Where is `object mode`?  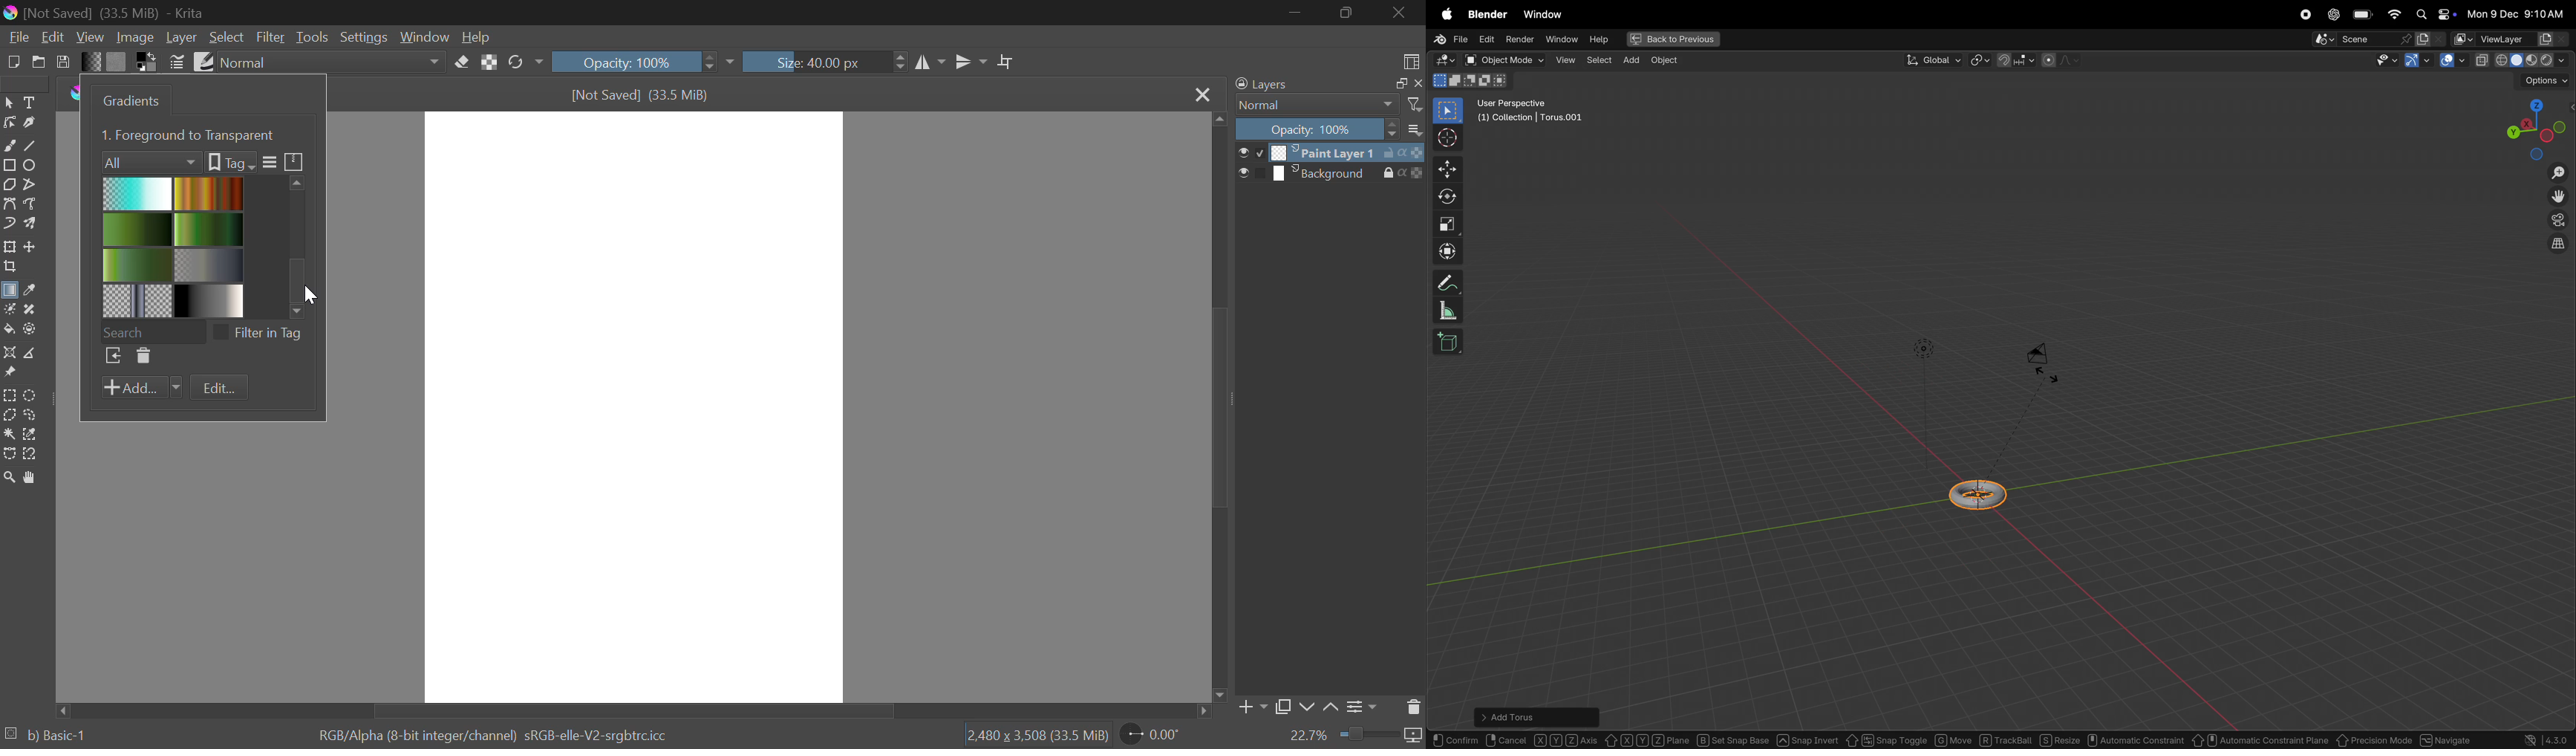
object mode is located at coordinates (1504, 60).